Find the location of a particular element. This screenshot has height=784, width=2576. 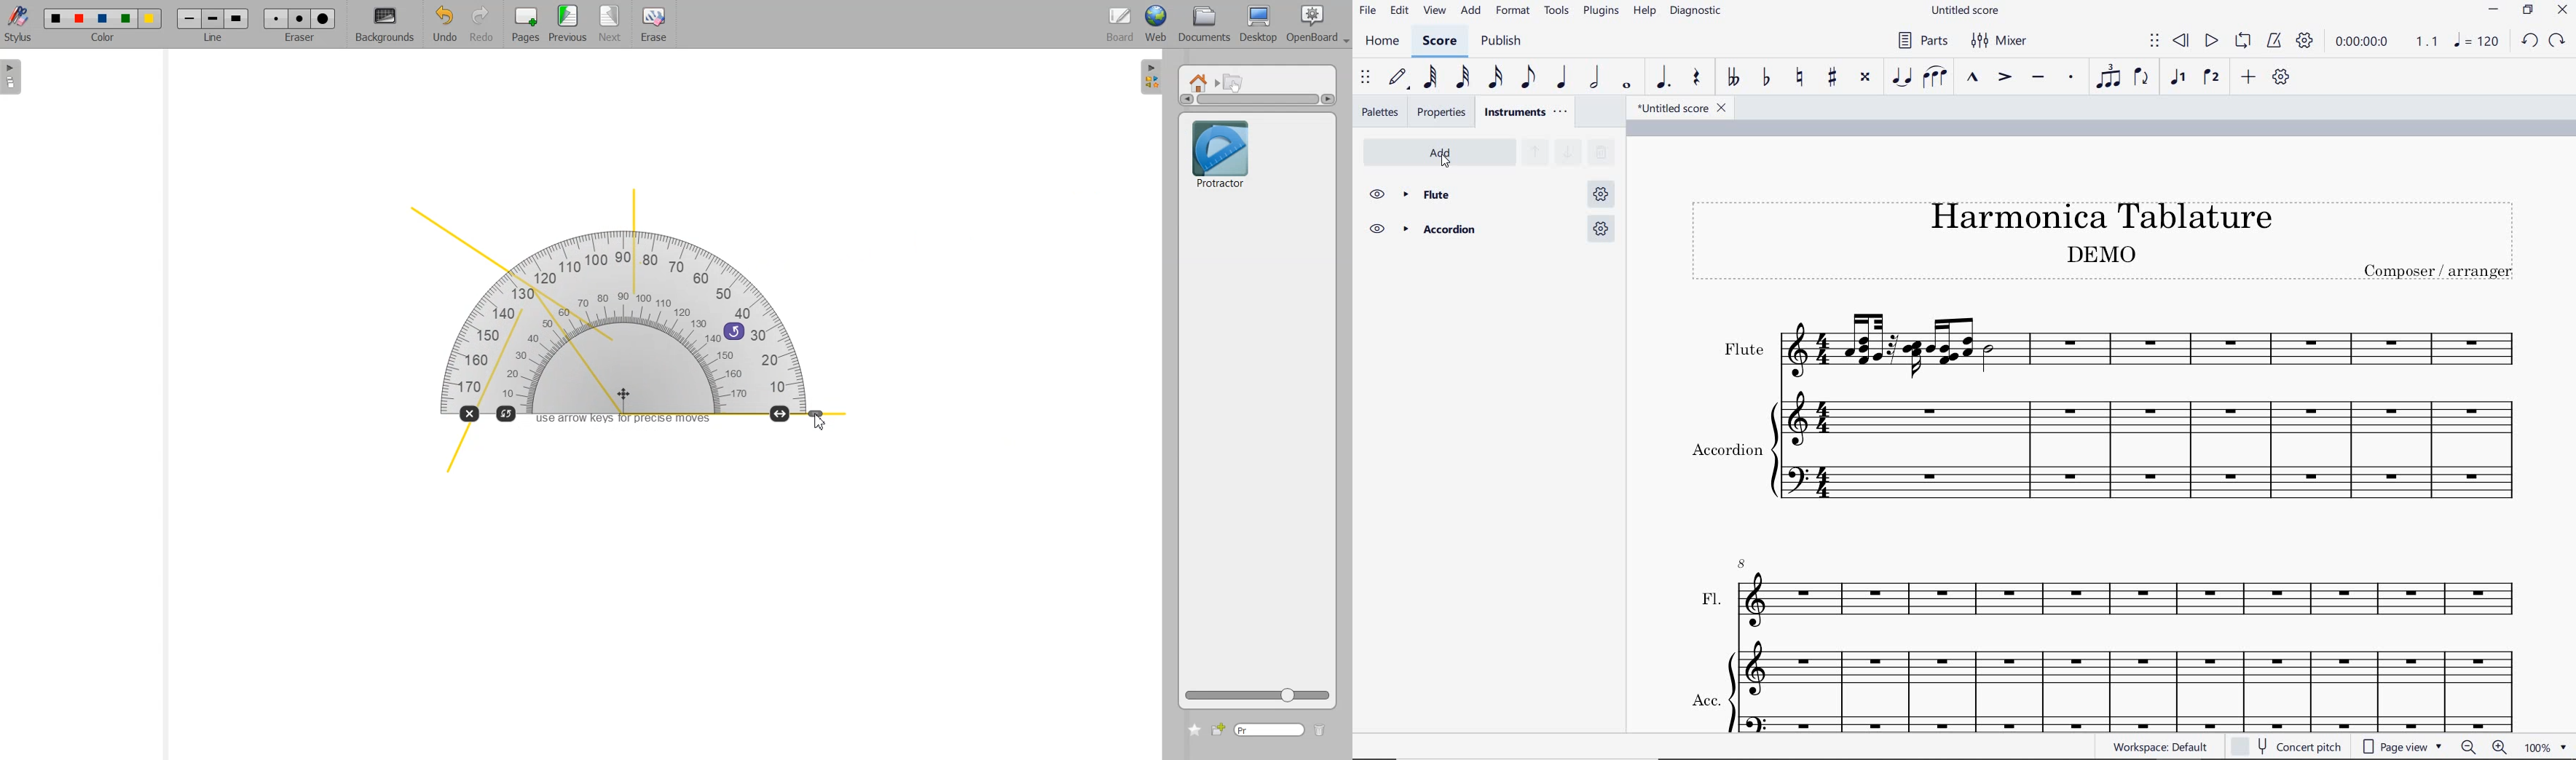

Line is located at coordinates (213, 18).